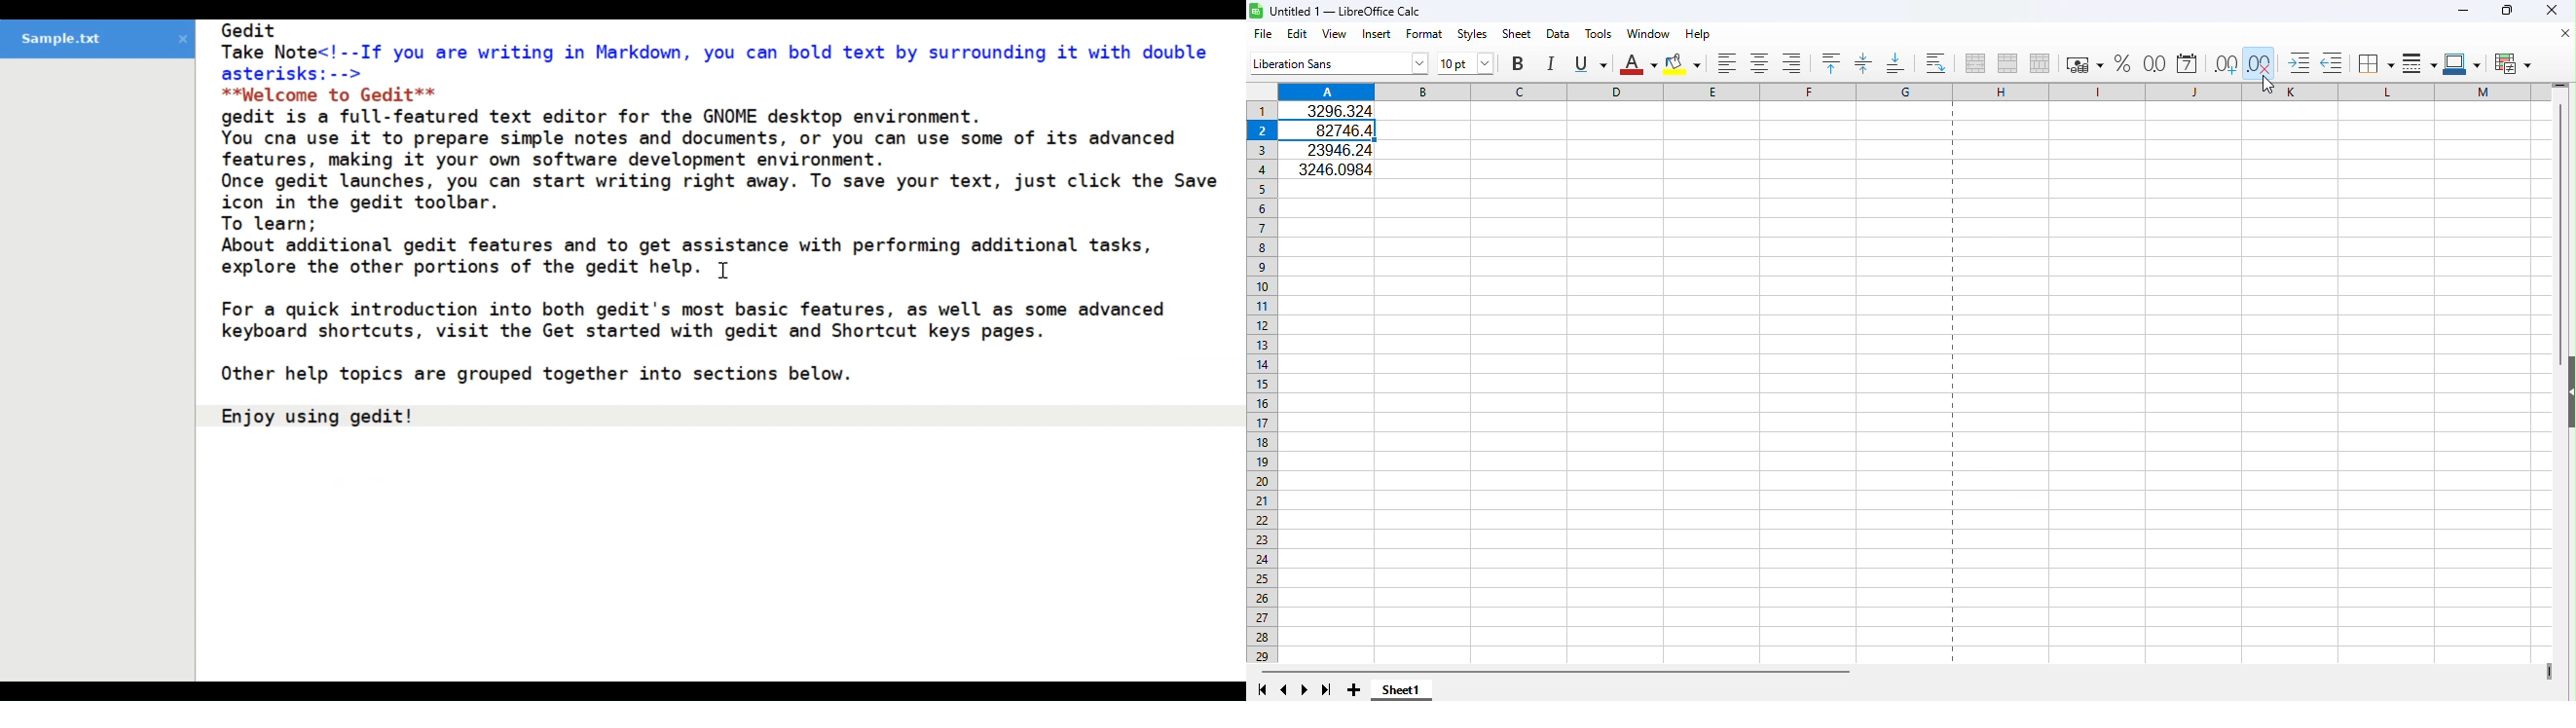 This screenshot has height=728, width=2576. What do you see at coordinates (1425, 34) in the screenshot?
I see `Format` at bounding box center [1425, 34].